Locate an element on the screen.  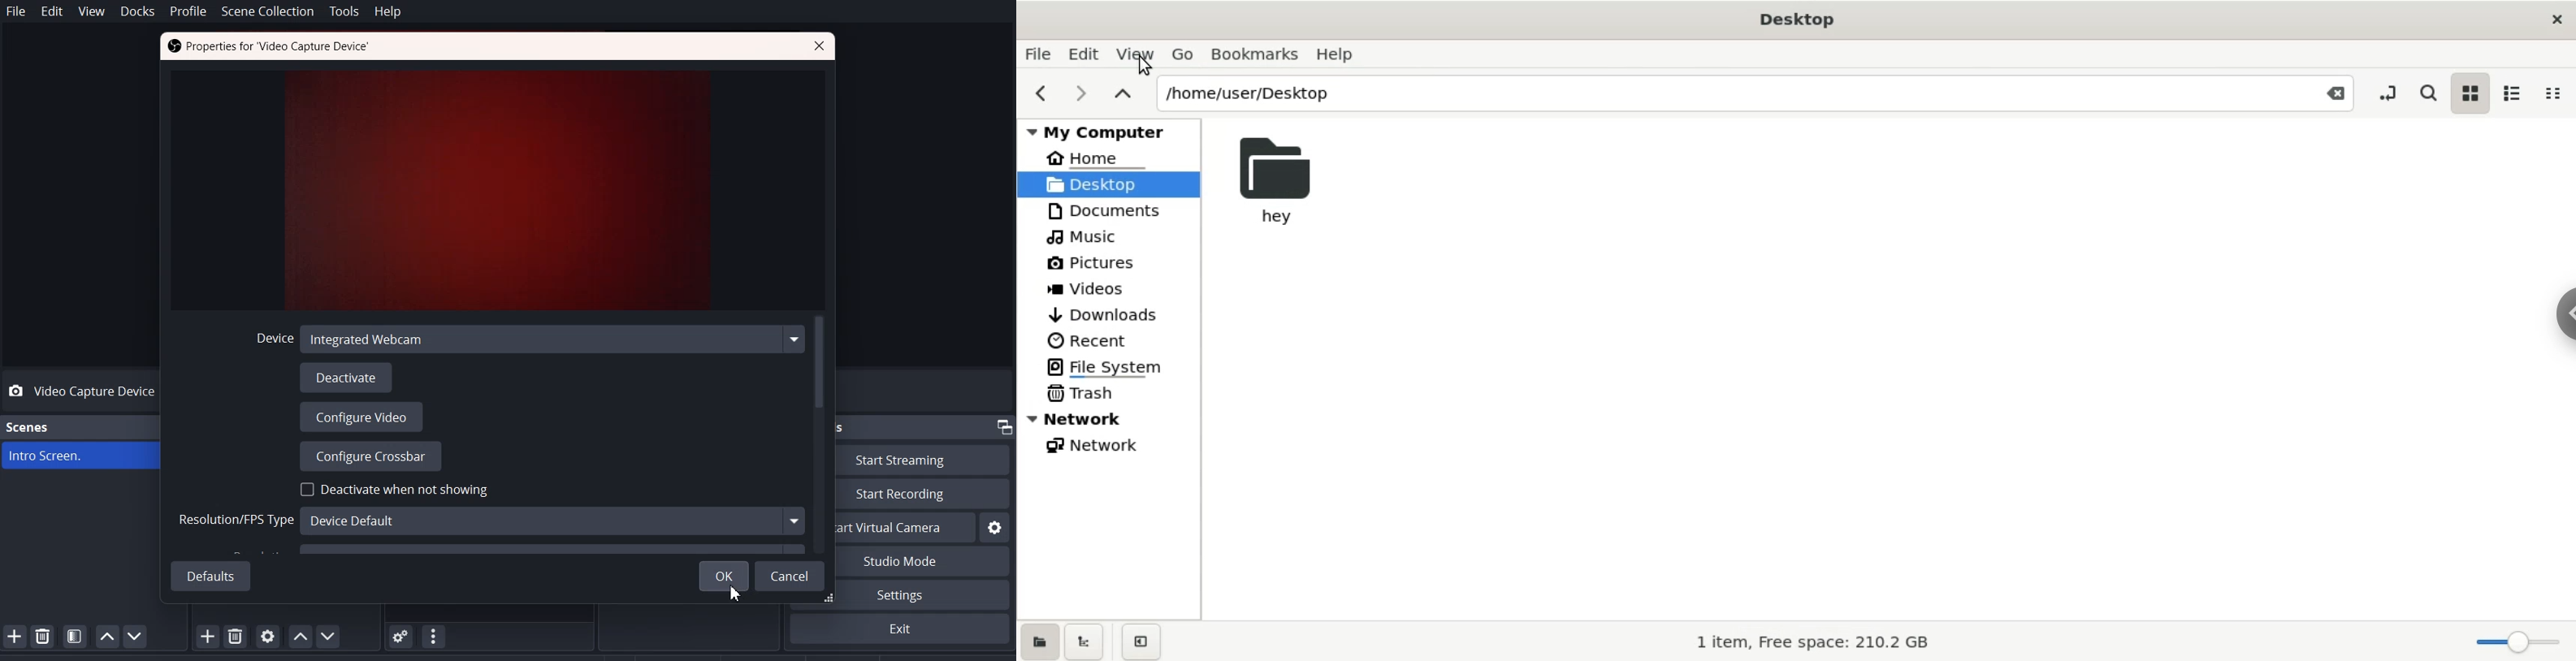
Deactivate is located at coordinates (348, 378).